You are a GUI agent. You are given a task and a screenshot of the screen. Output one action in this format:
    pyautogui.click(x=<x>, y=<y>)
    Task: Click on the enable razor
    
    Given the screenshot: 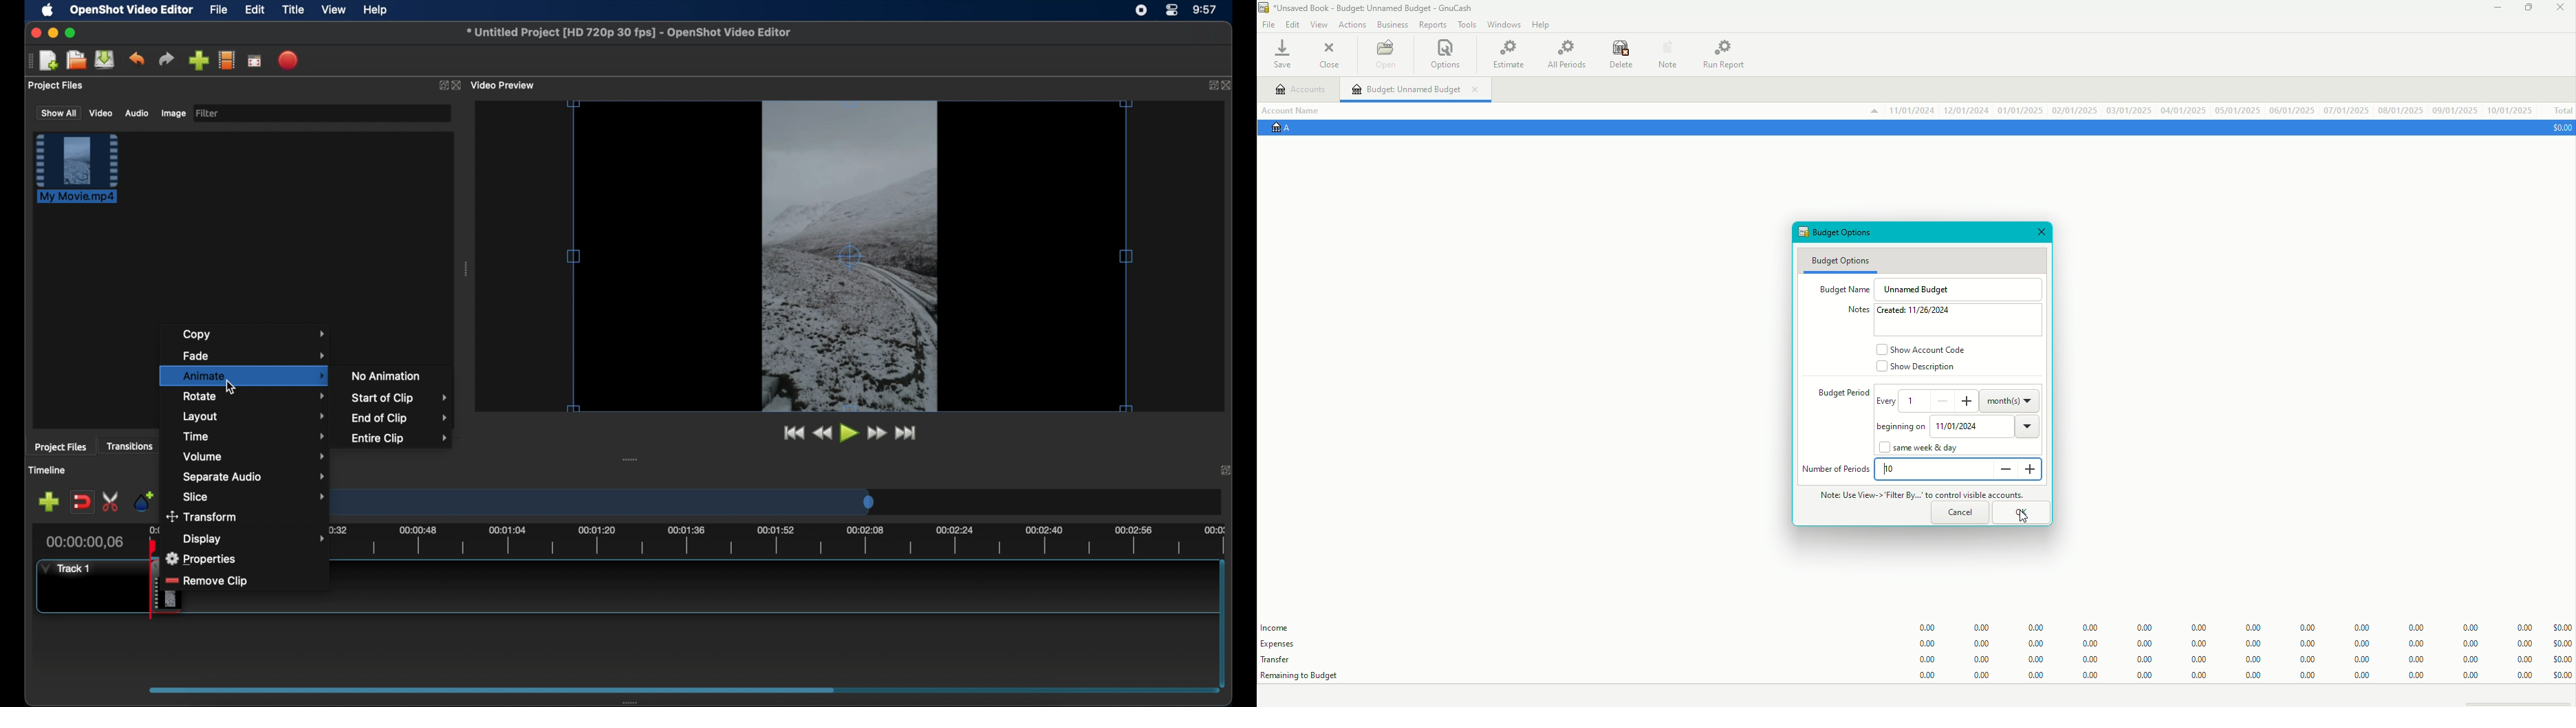 What is the action you would take?
    pyautogui.click(x=111, y=502)
    